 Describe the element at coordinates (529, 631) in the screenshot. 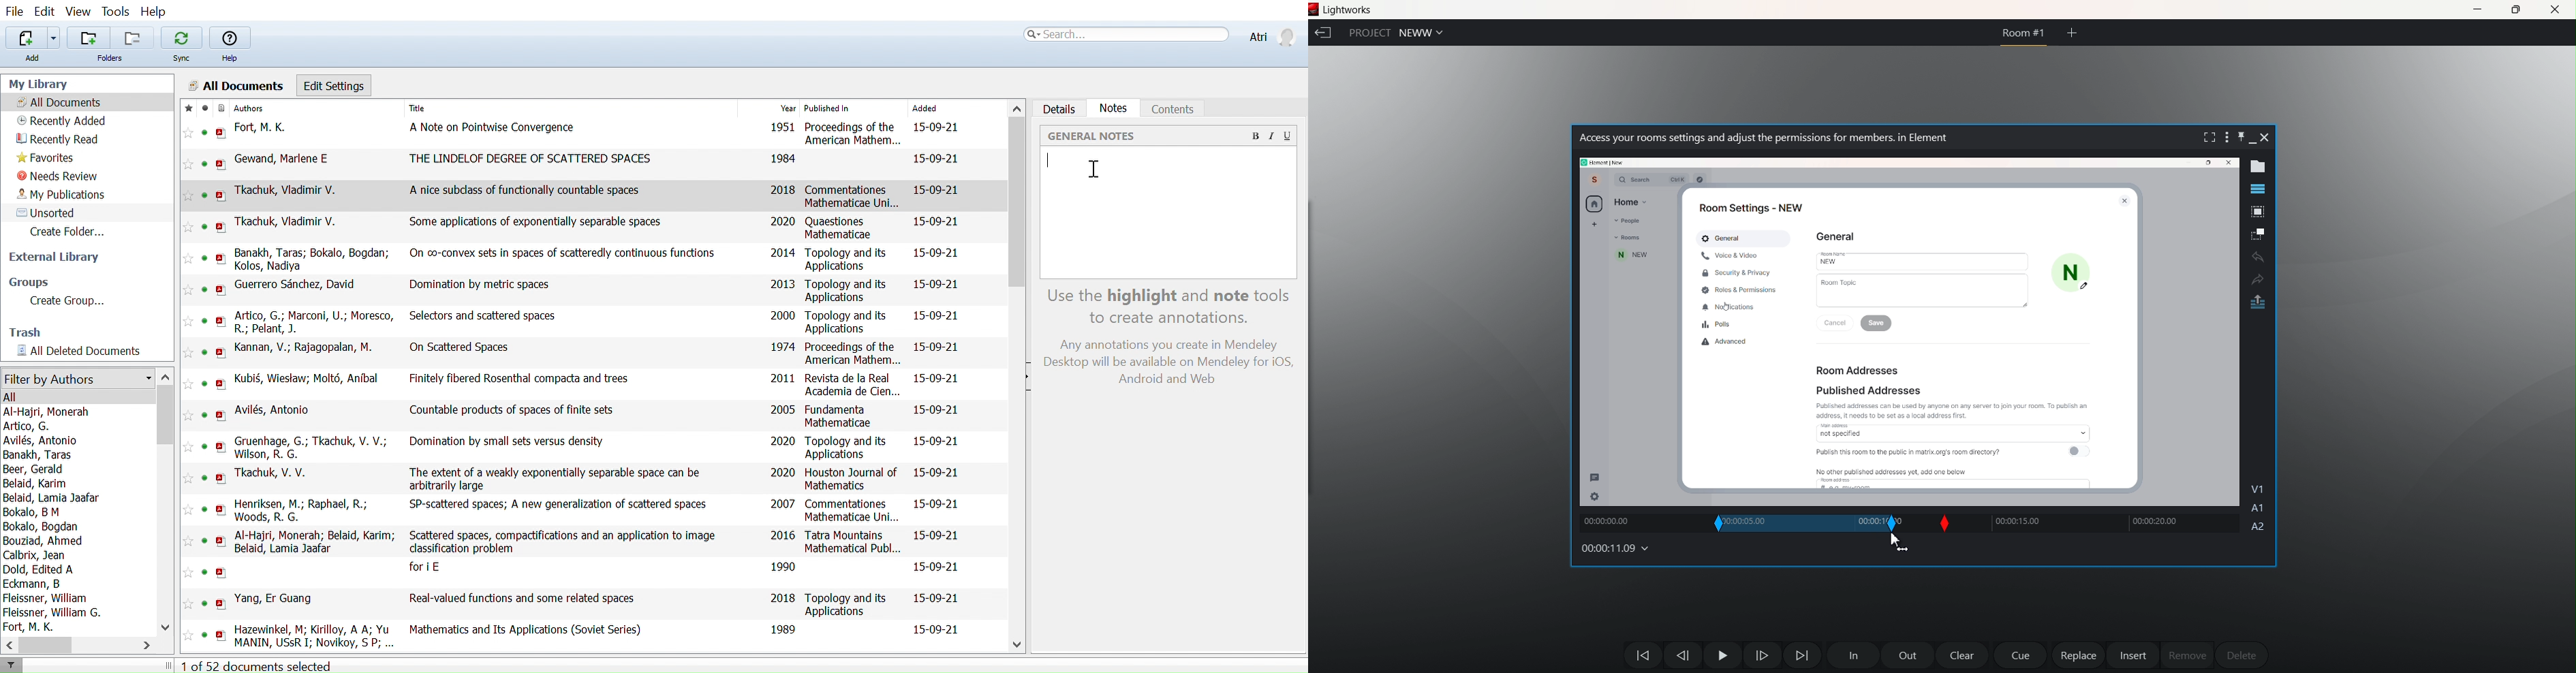

I see `Mathematics and Its Applications (Soviet Series)` at that location.